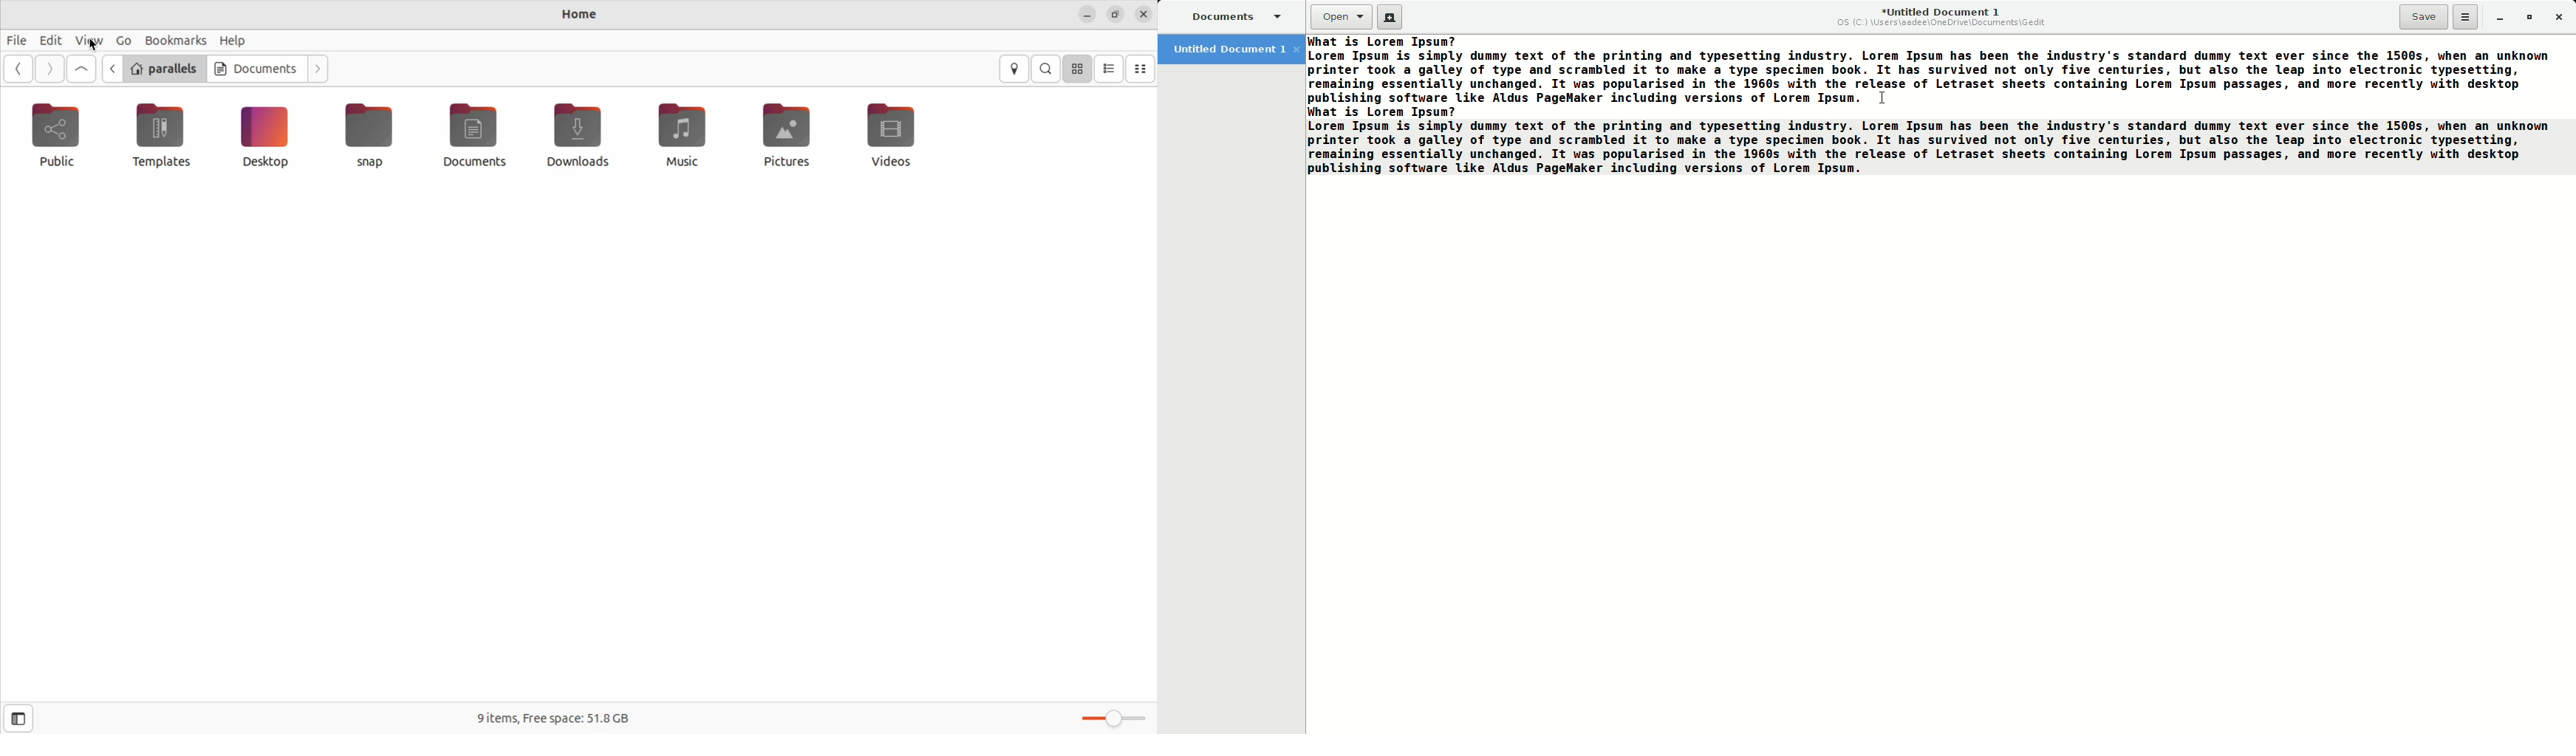 The image size is (2576, 756). Describe the element at coordinates (1117, 14) in the screenshot. I see `resize` at that location.